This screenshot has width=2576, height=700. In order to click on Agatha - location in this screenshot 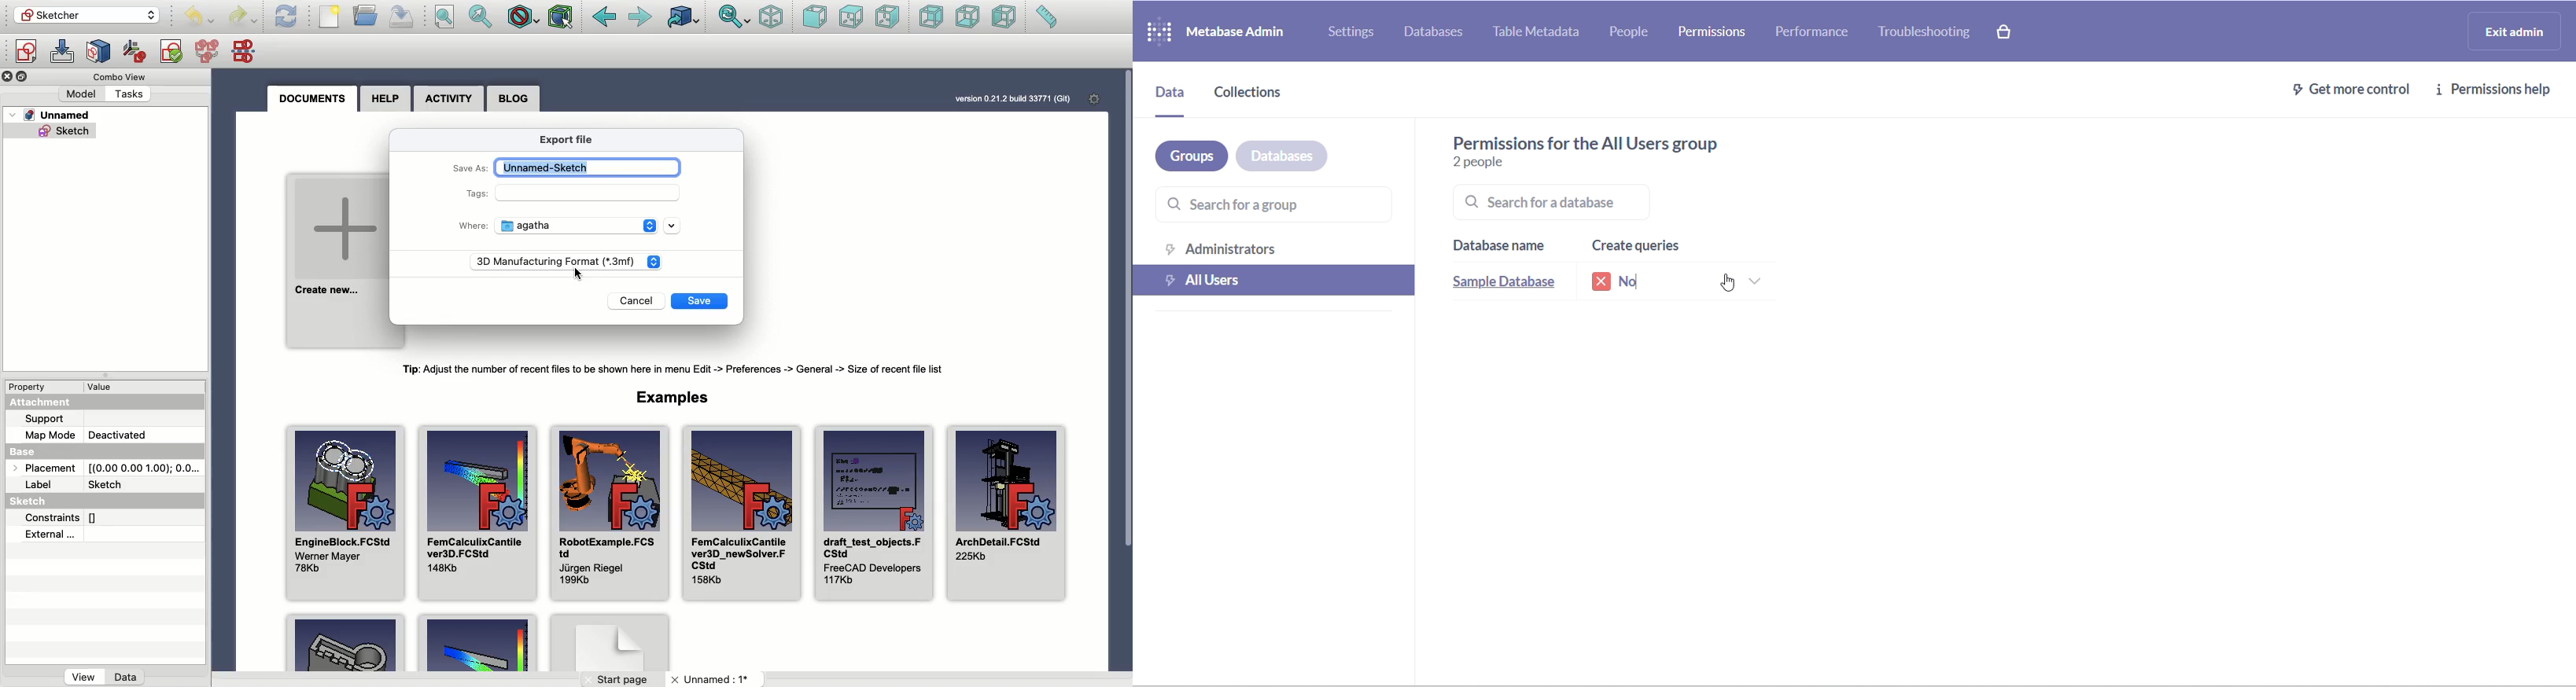, I will do `click(591, 226)`.